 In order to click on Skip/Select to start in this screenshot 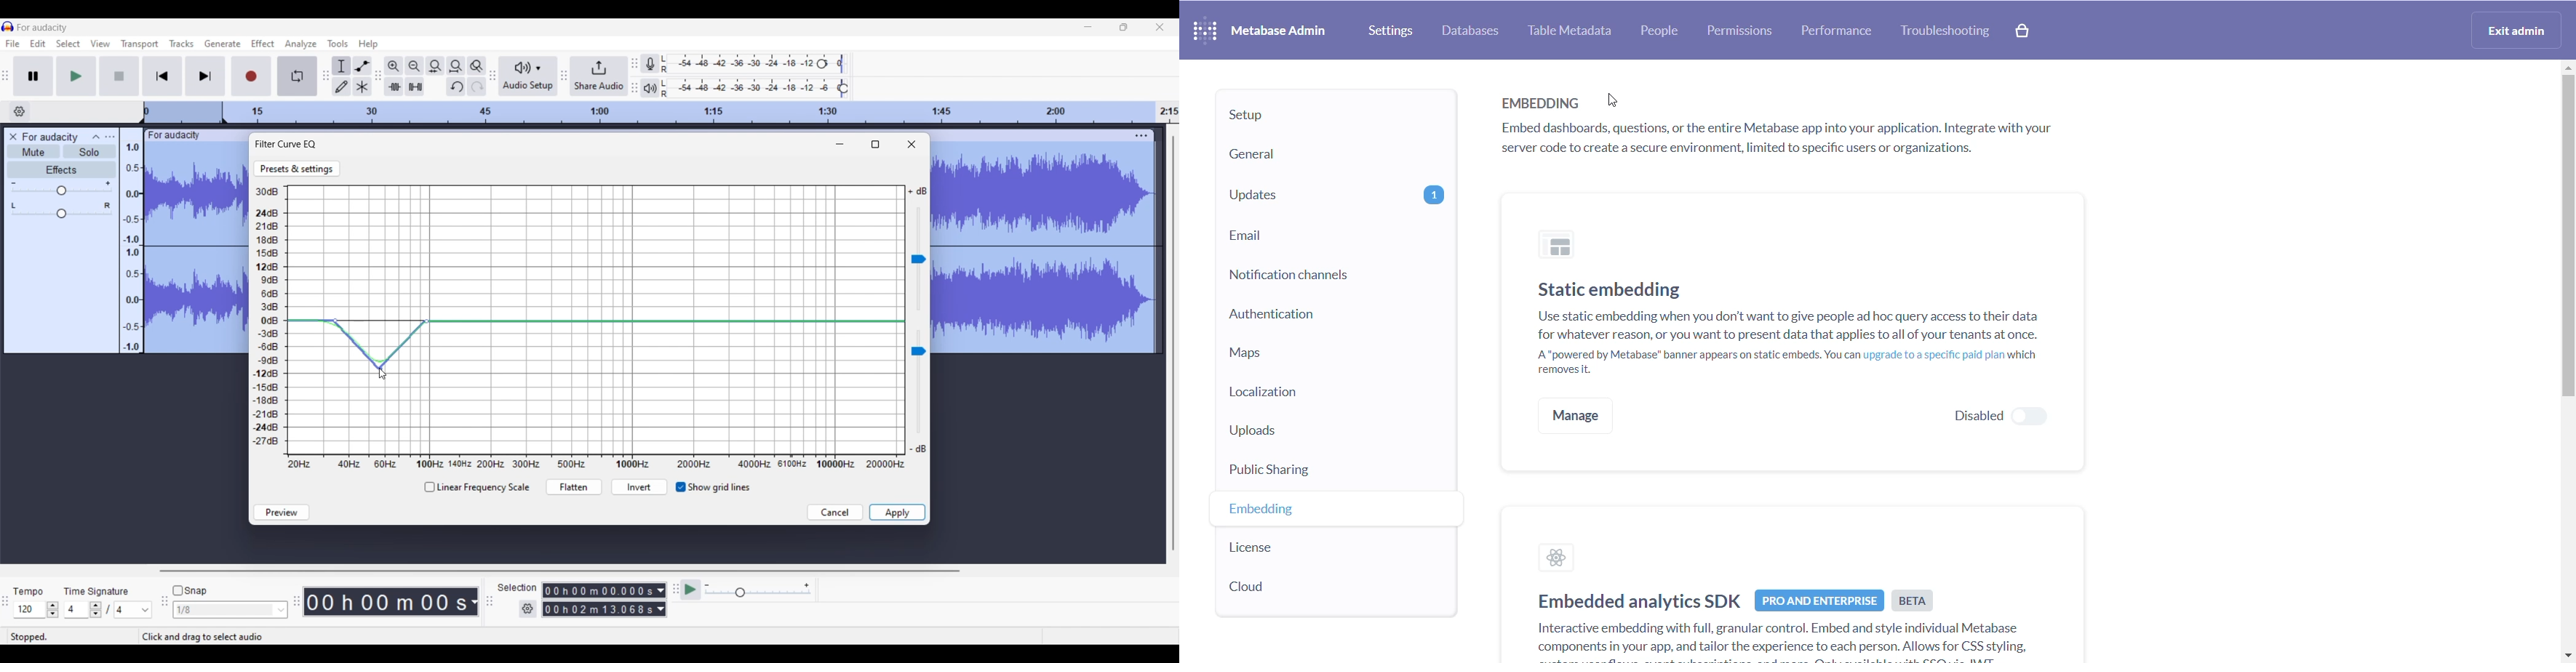, I will do `click(162, 76)`.